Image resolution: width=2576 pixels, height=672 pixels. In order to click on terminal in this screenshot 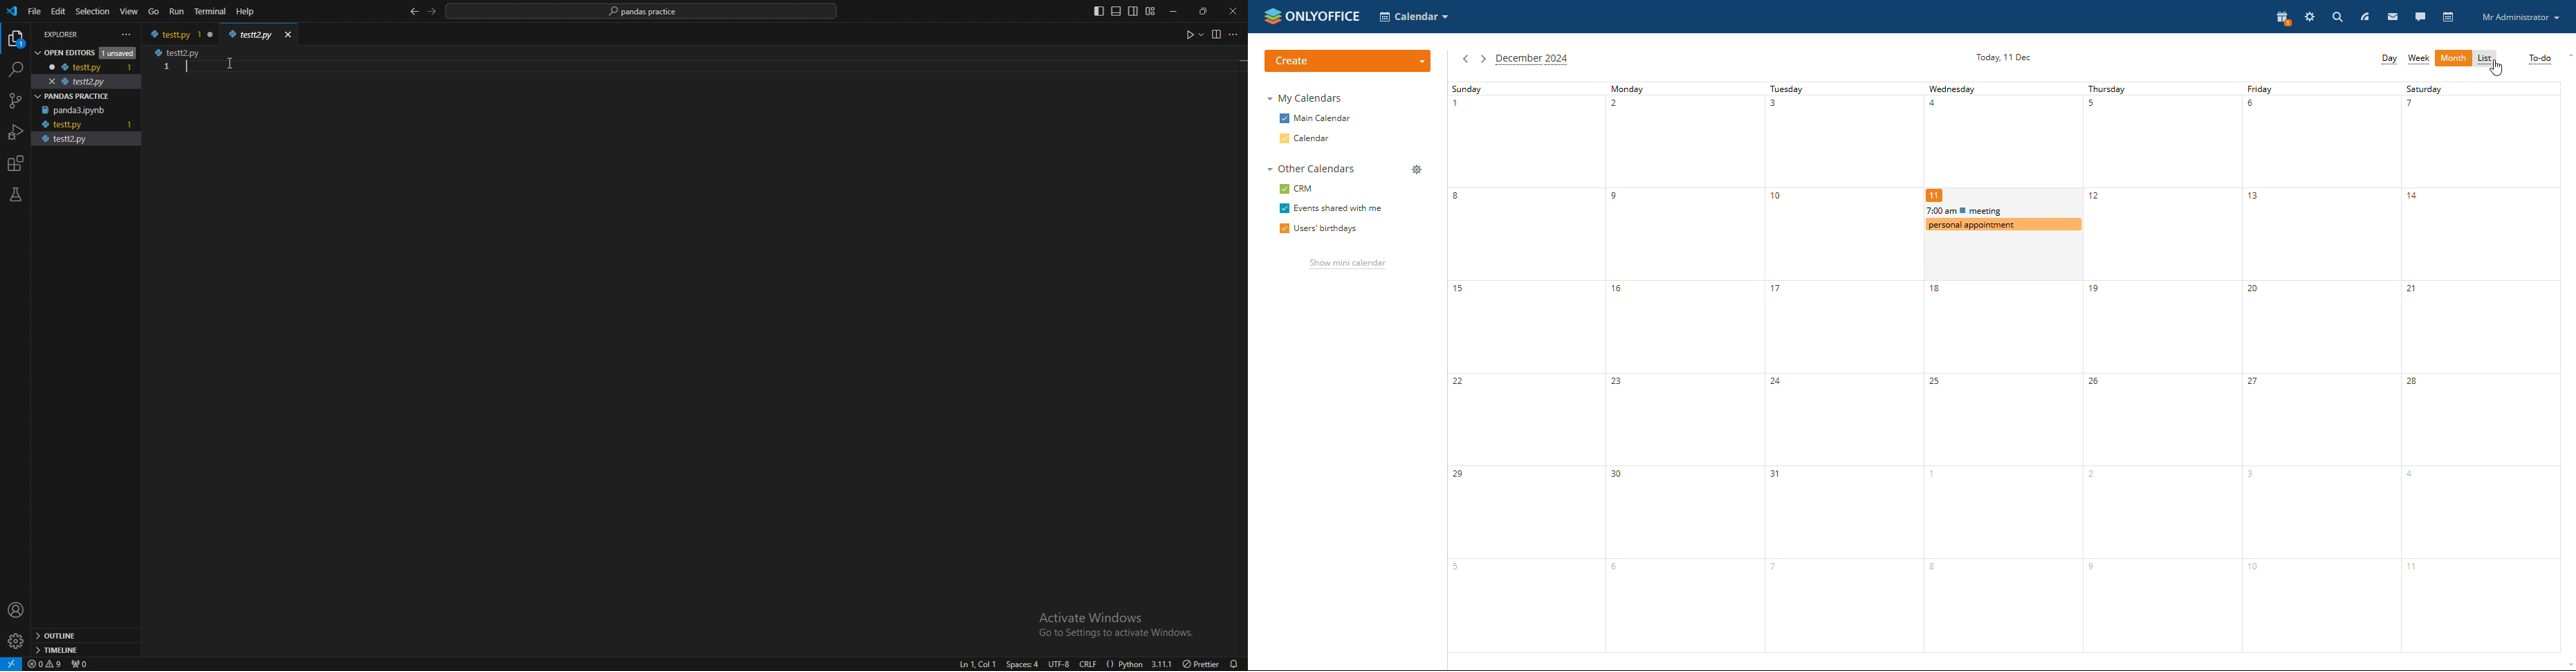, I will do `click(211, 11)`.